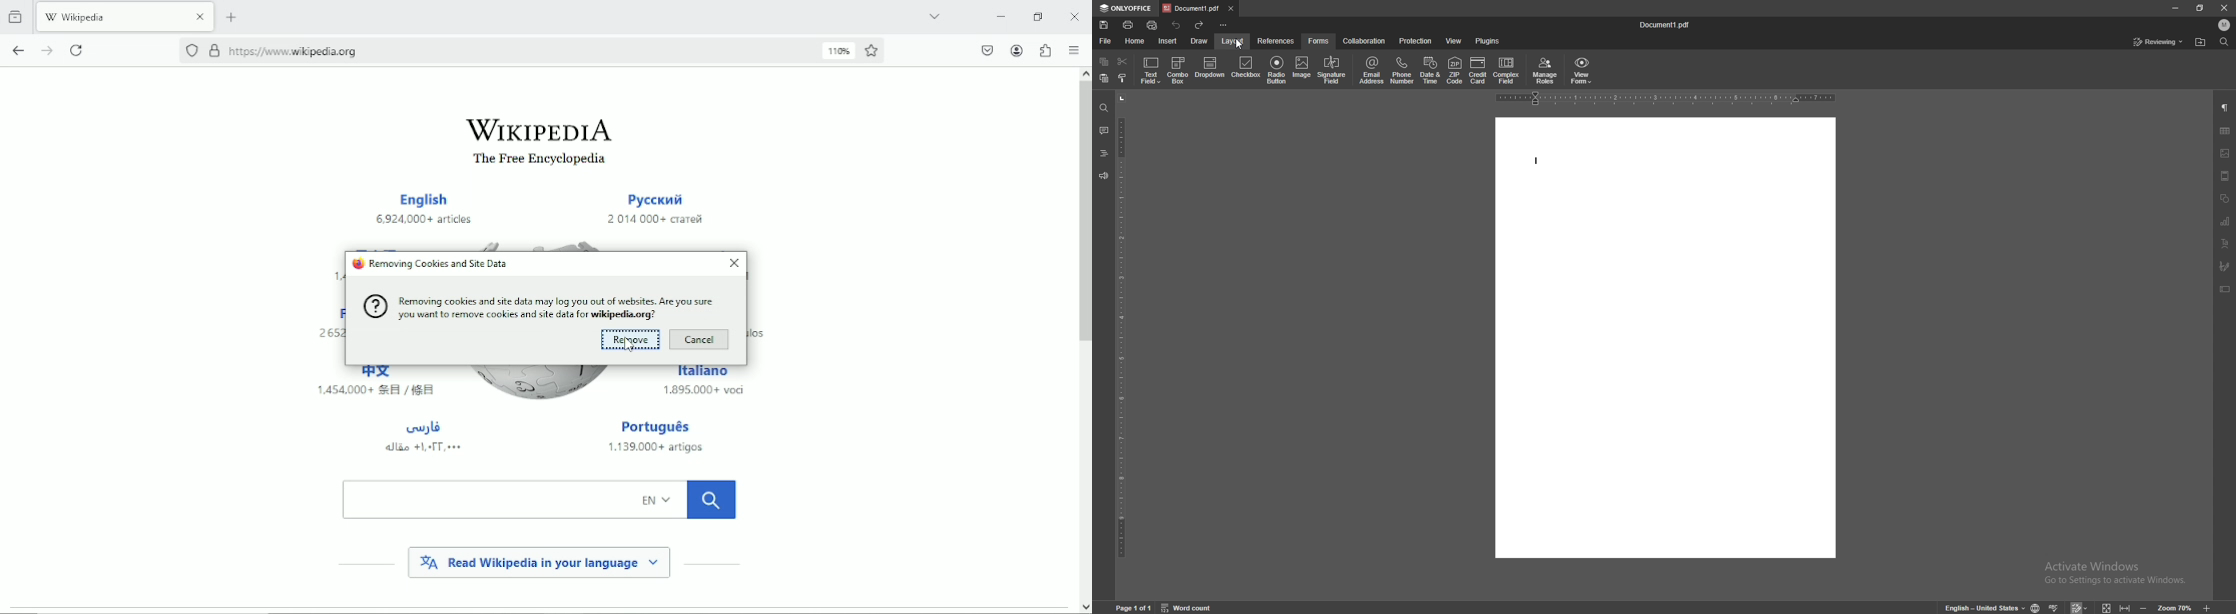 This screenshot has height=616, width=2240. What do you see at coordinates (1134, 608) in the screenshot?
I see `page` at bounding box center [1134, 608].